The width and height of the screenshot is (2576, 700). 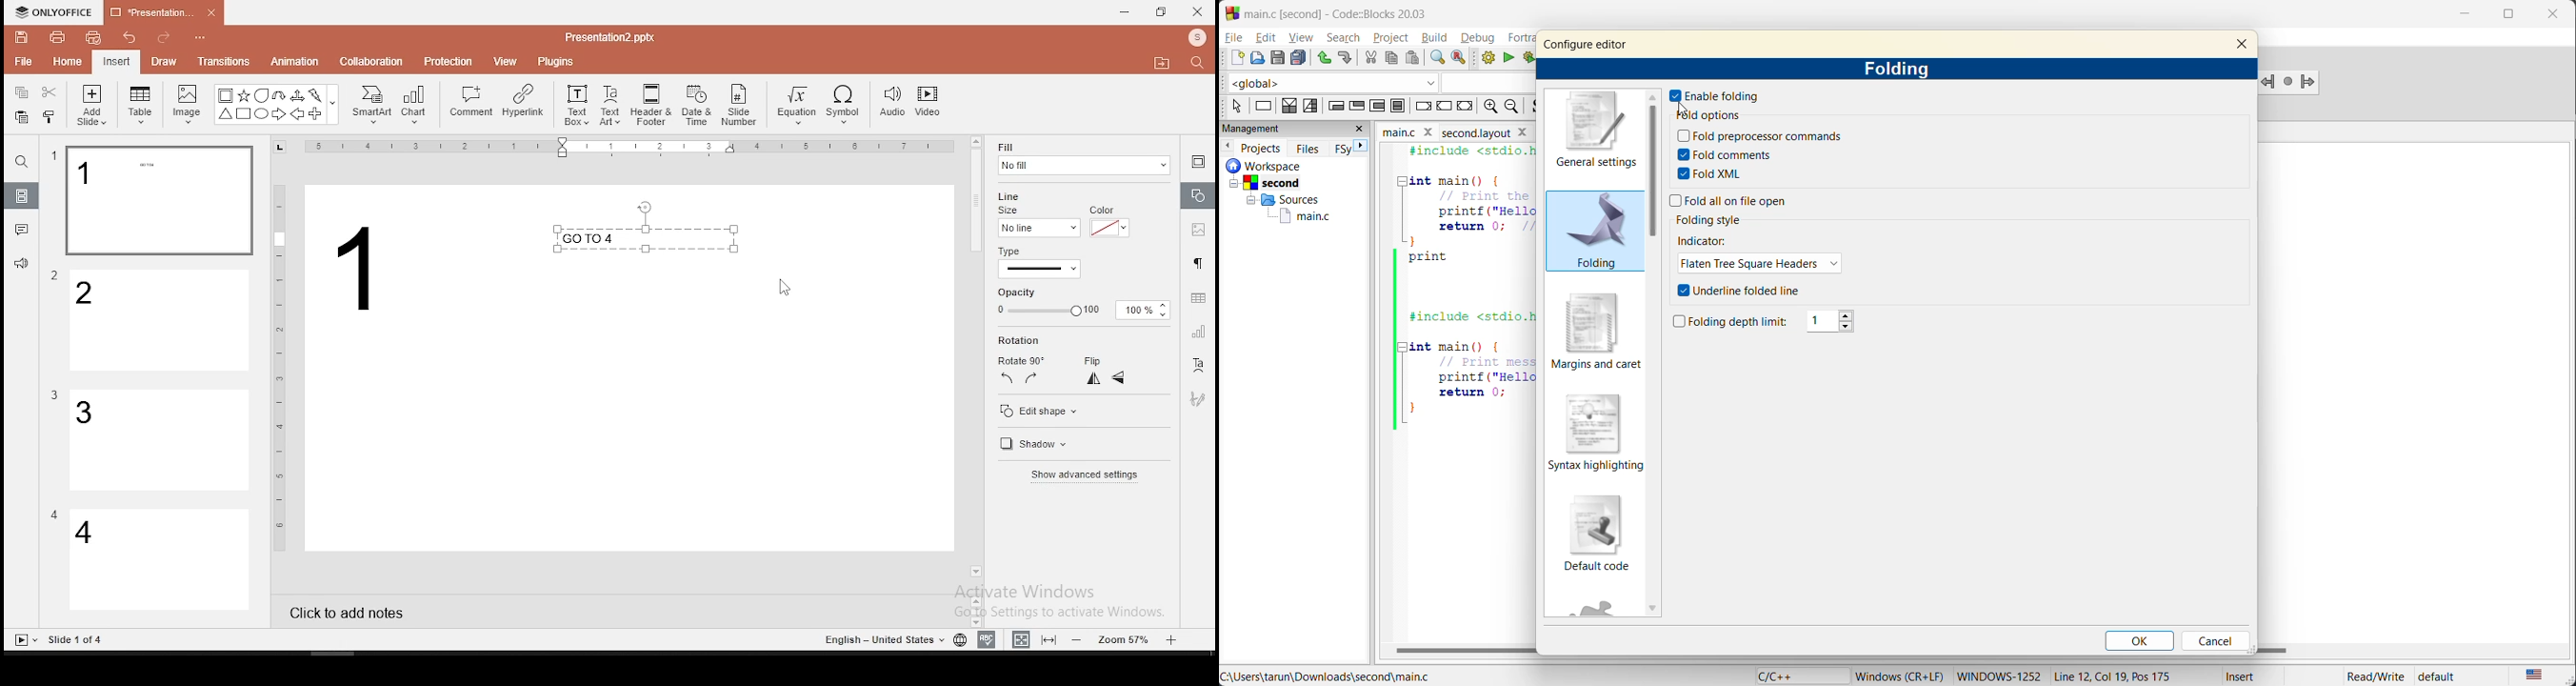 I want to click on image settings, so click(x=1196, y=232).